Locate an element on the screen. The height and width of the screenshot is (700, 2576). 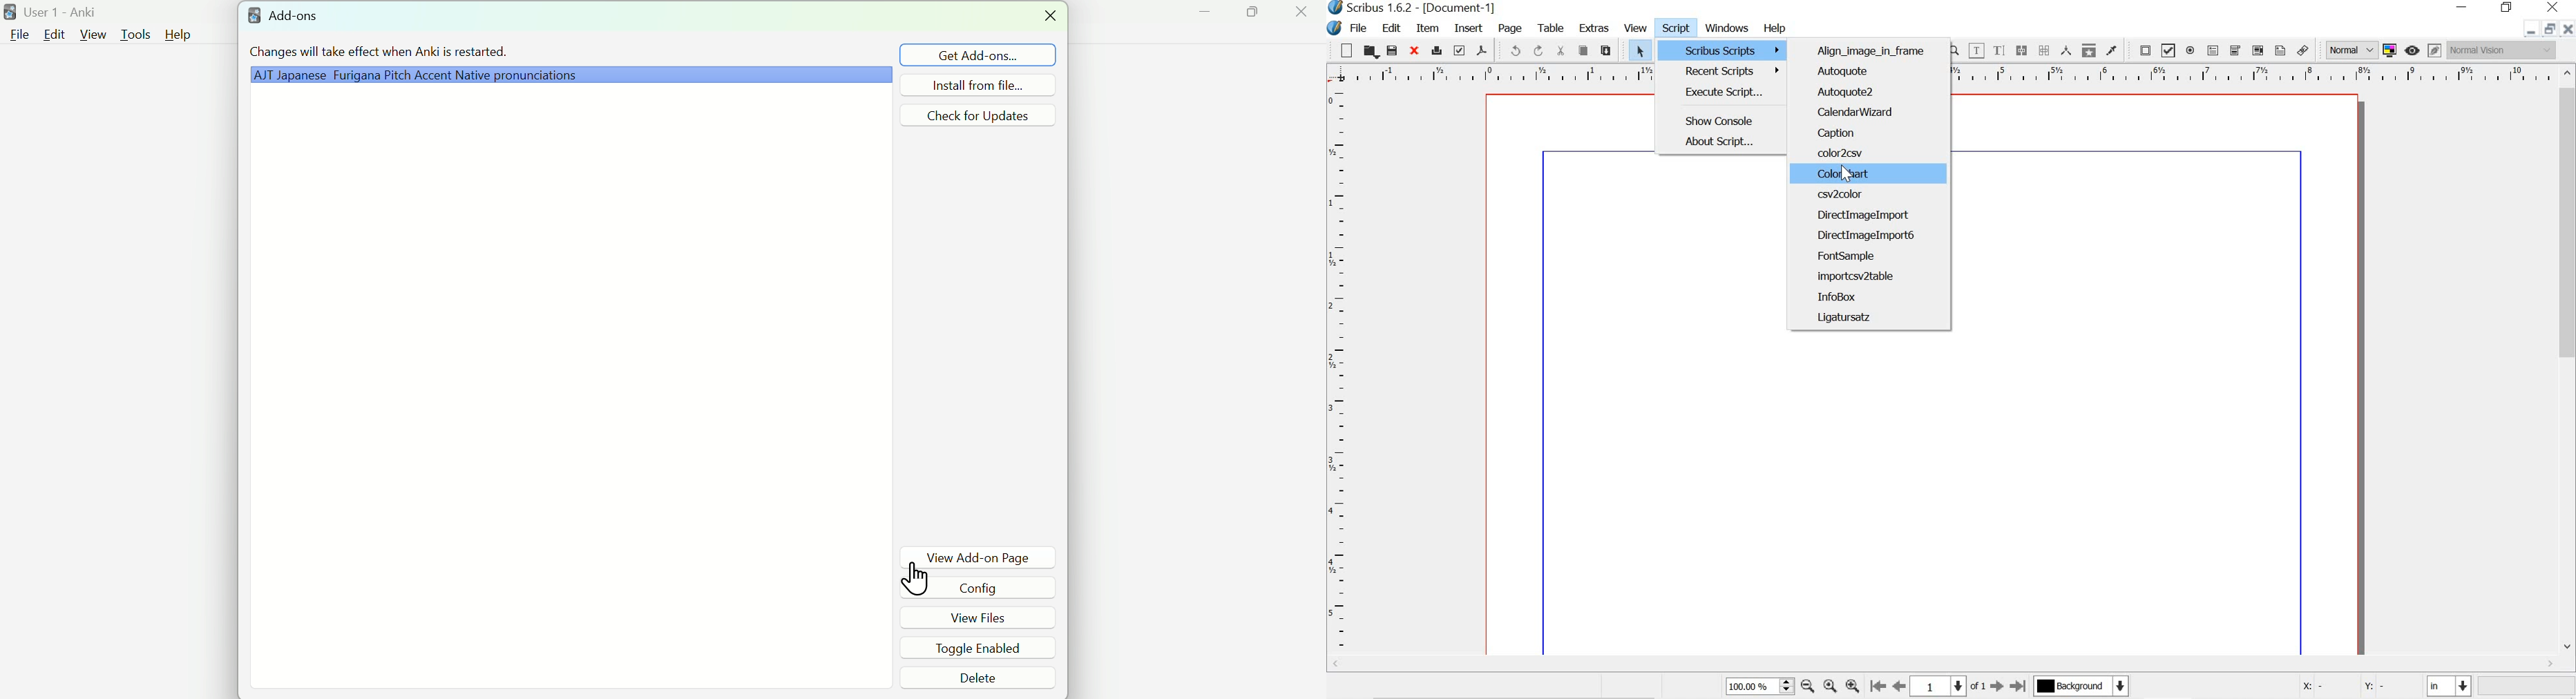
importcsv2table is located at coordinates (1861, 276).